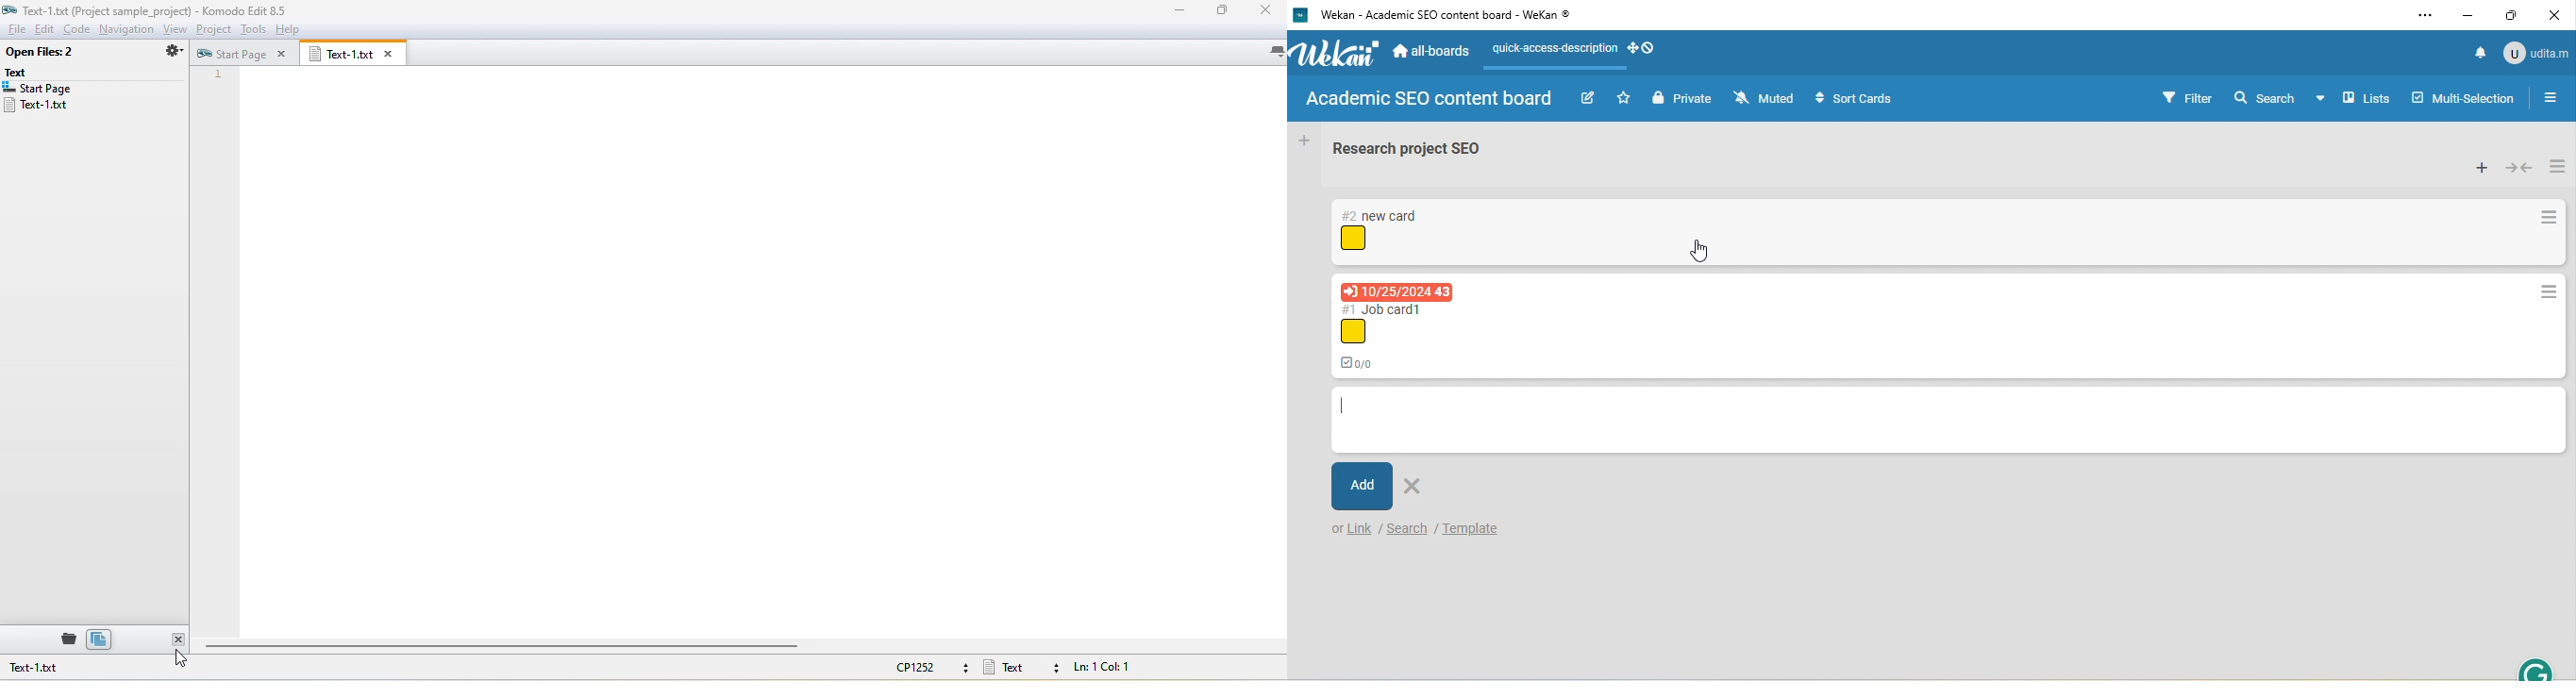  I want to click on template, so click(1484, 530).